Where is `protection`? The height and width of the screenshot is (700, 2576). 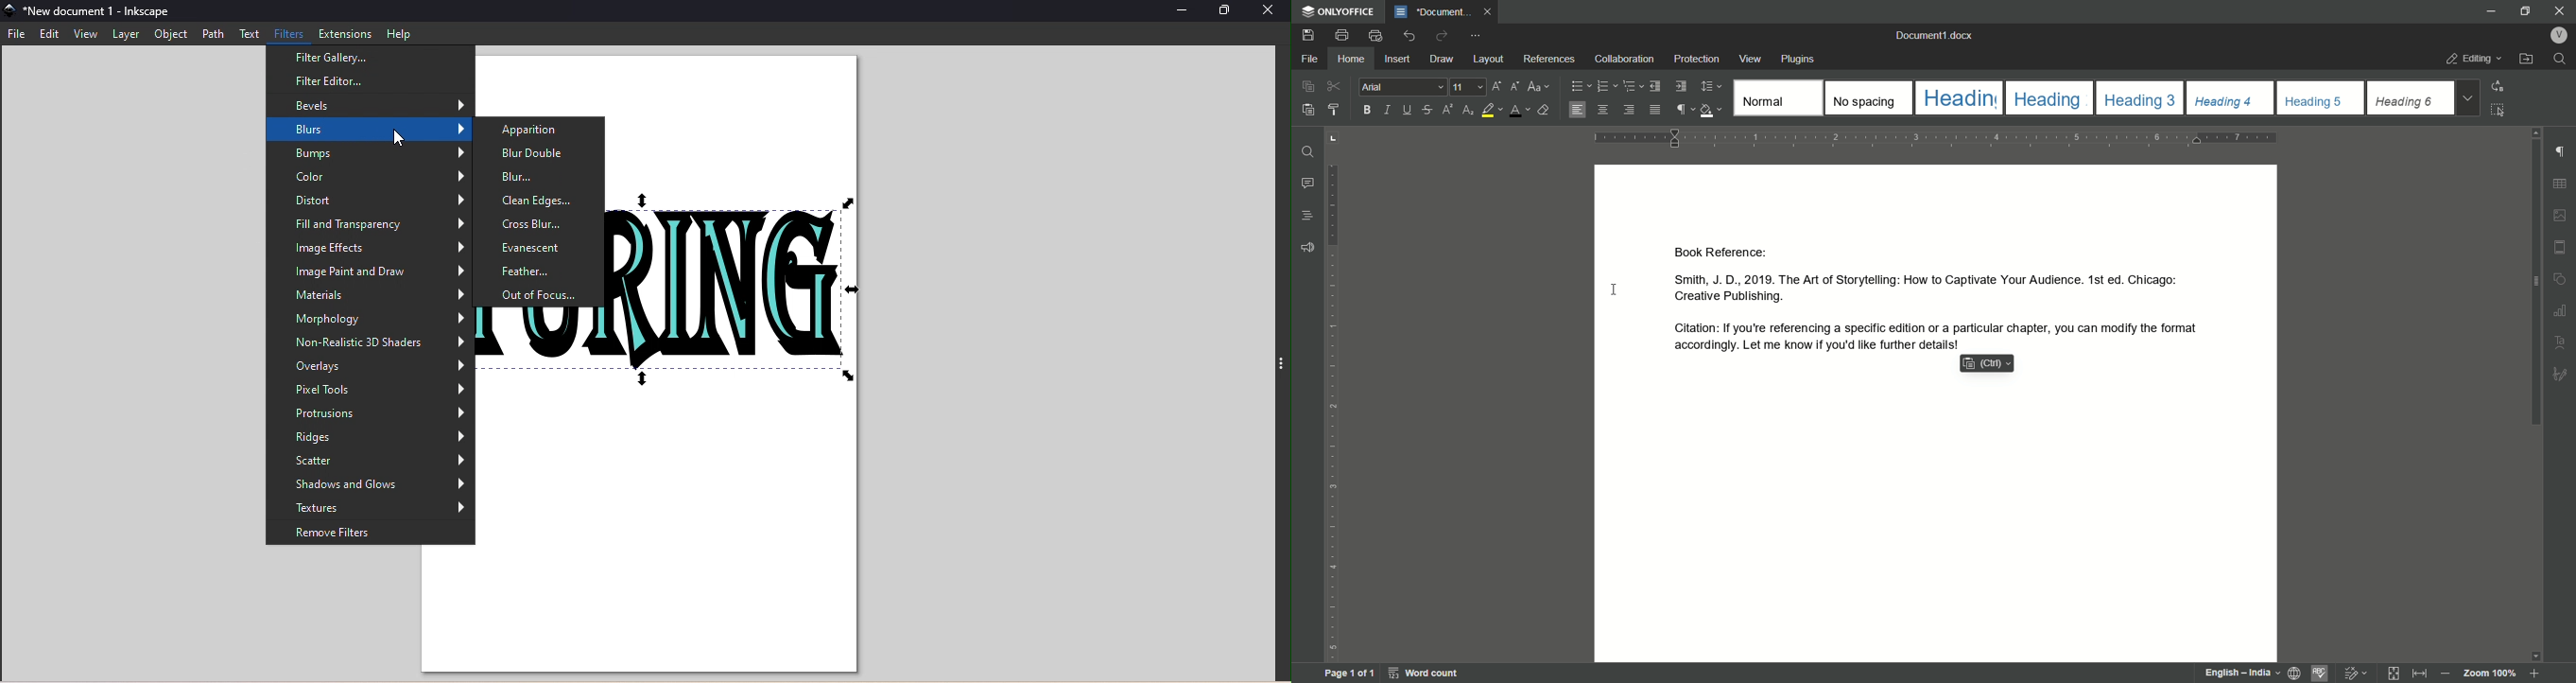 protection is located at coordinates (1697, 58).